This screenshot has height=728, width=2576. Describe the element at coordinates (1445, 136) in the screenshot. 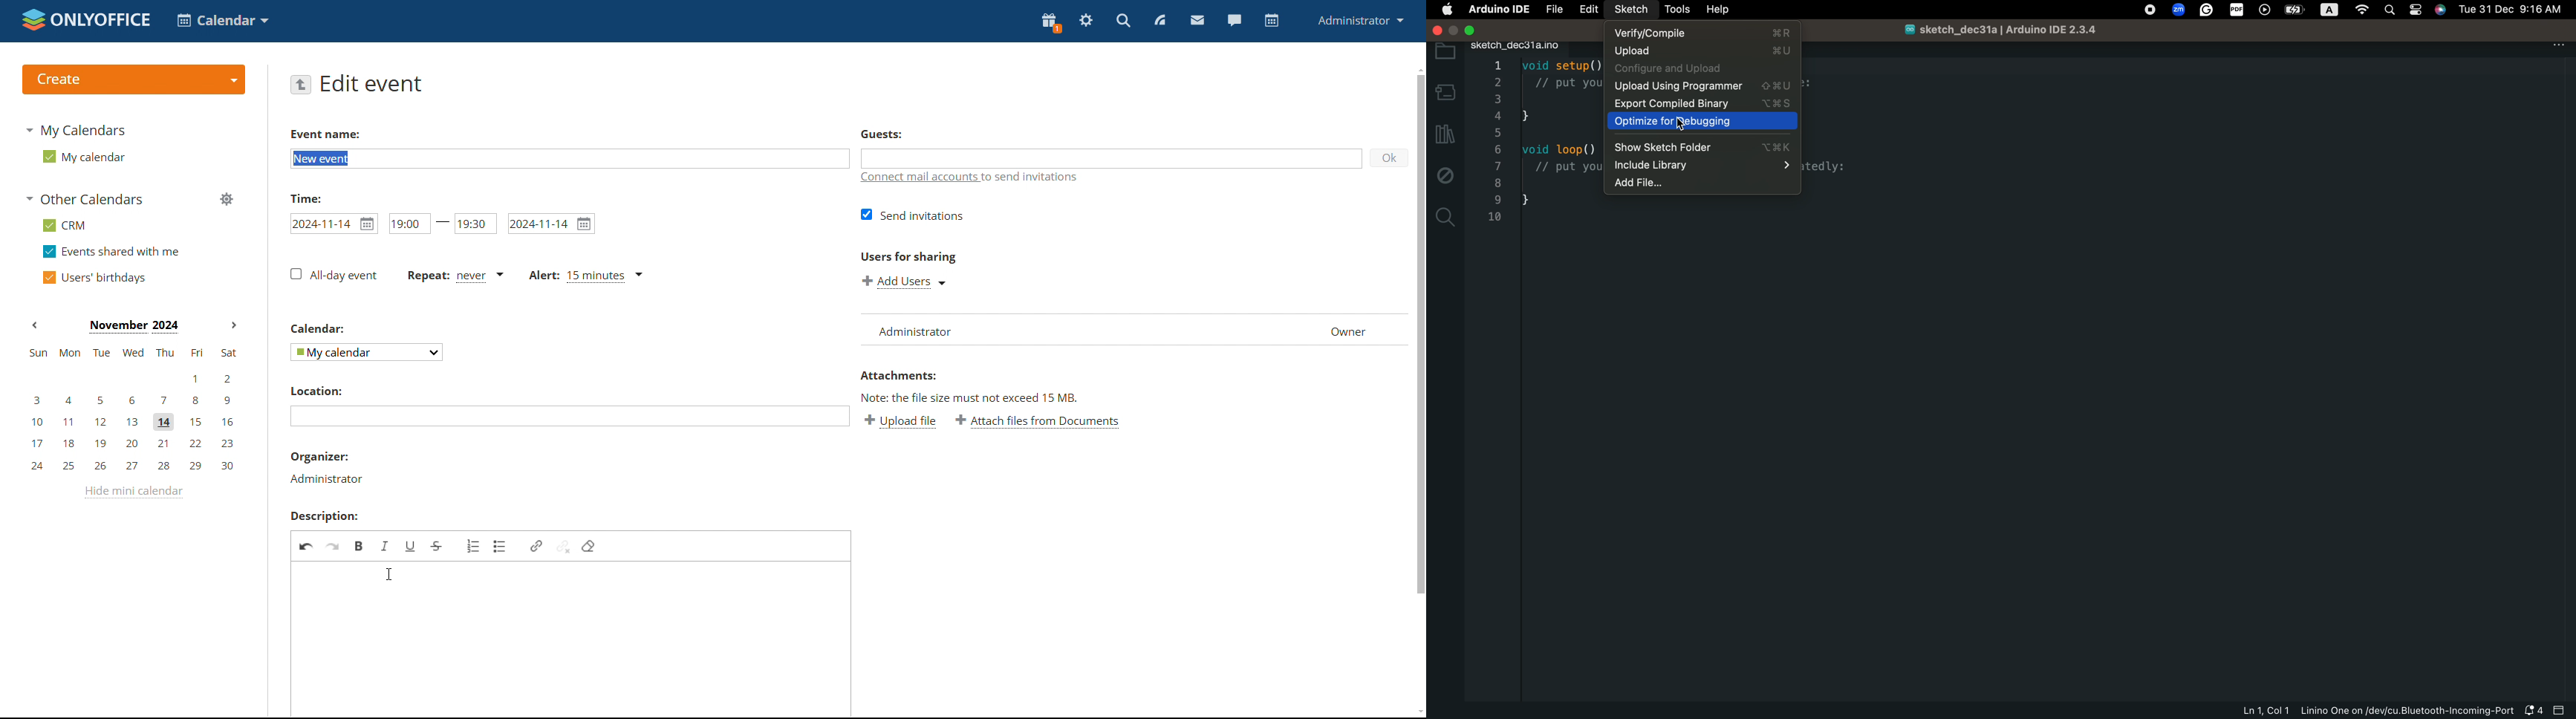

I see `library manager` at that location.